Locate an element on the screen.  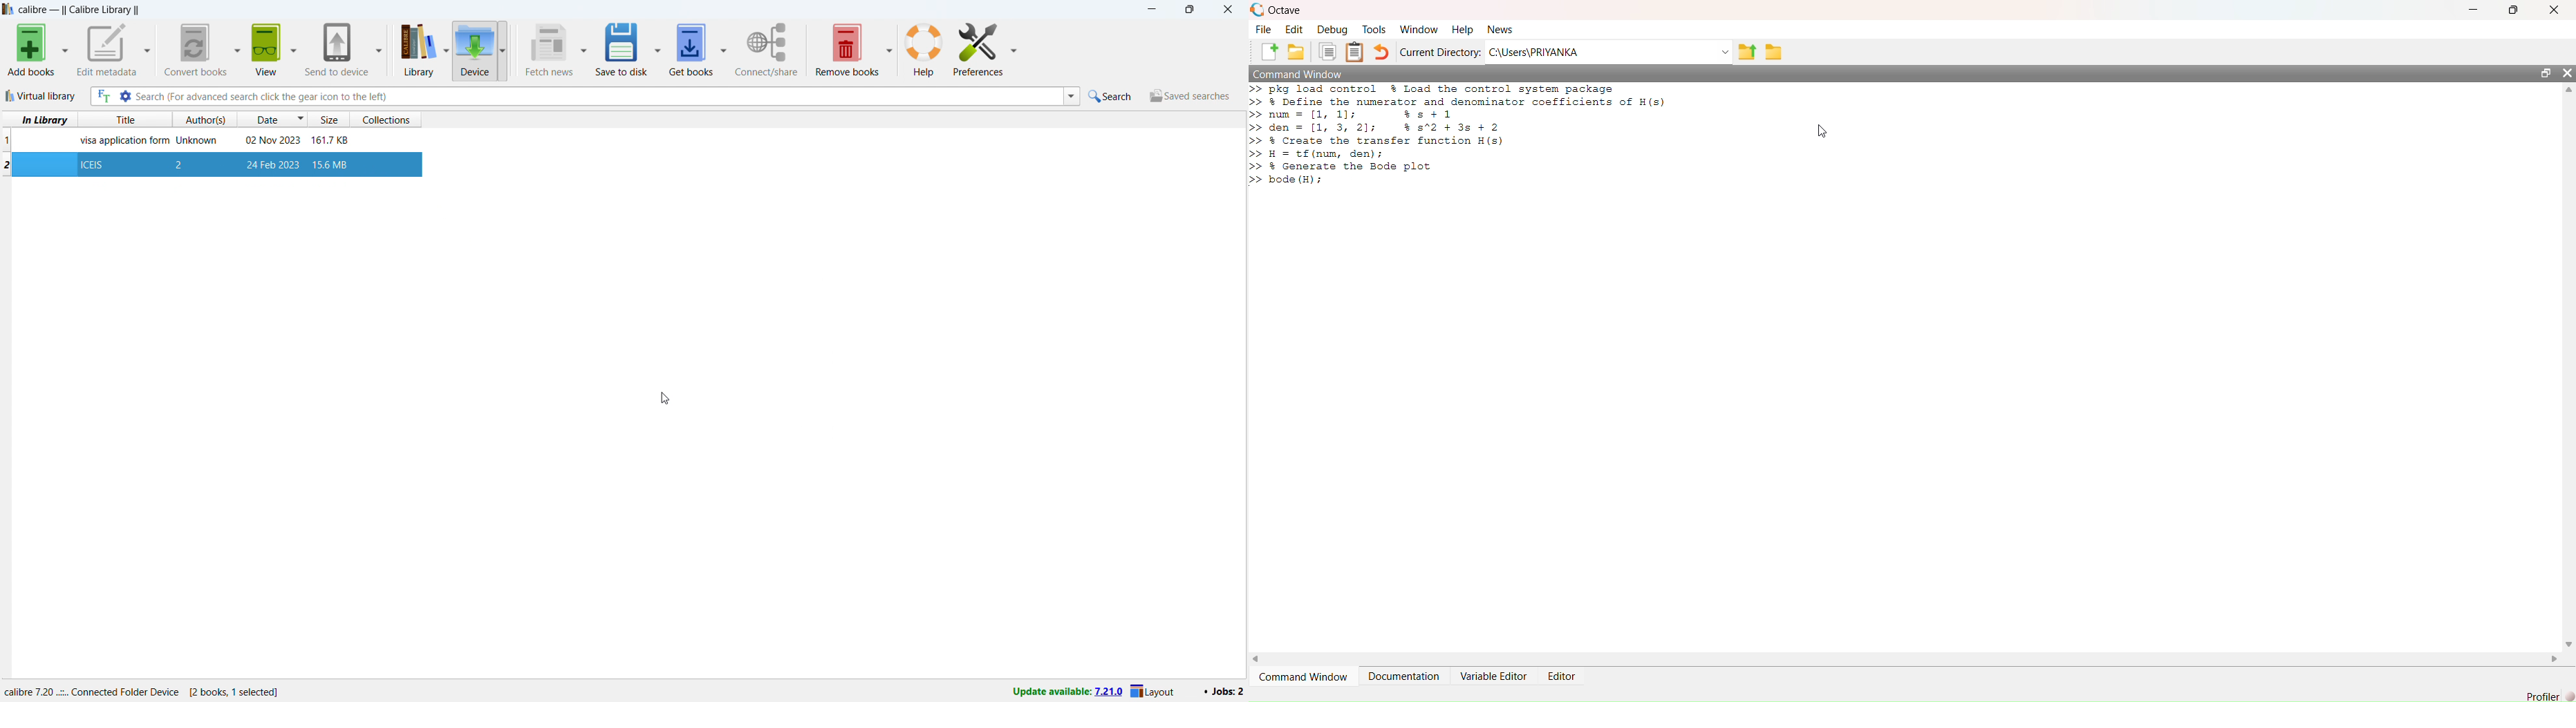
enter search string is located at coordinates (598, 96).